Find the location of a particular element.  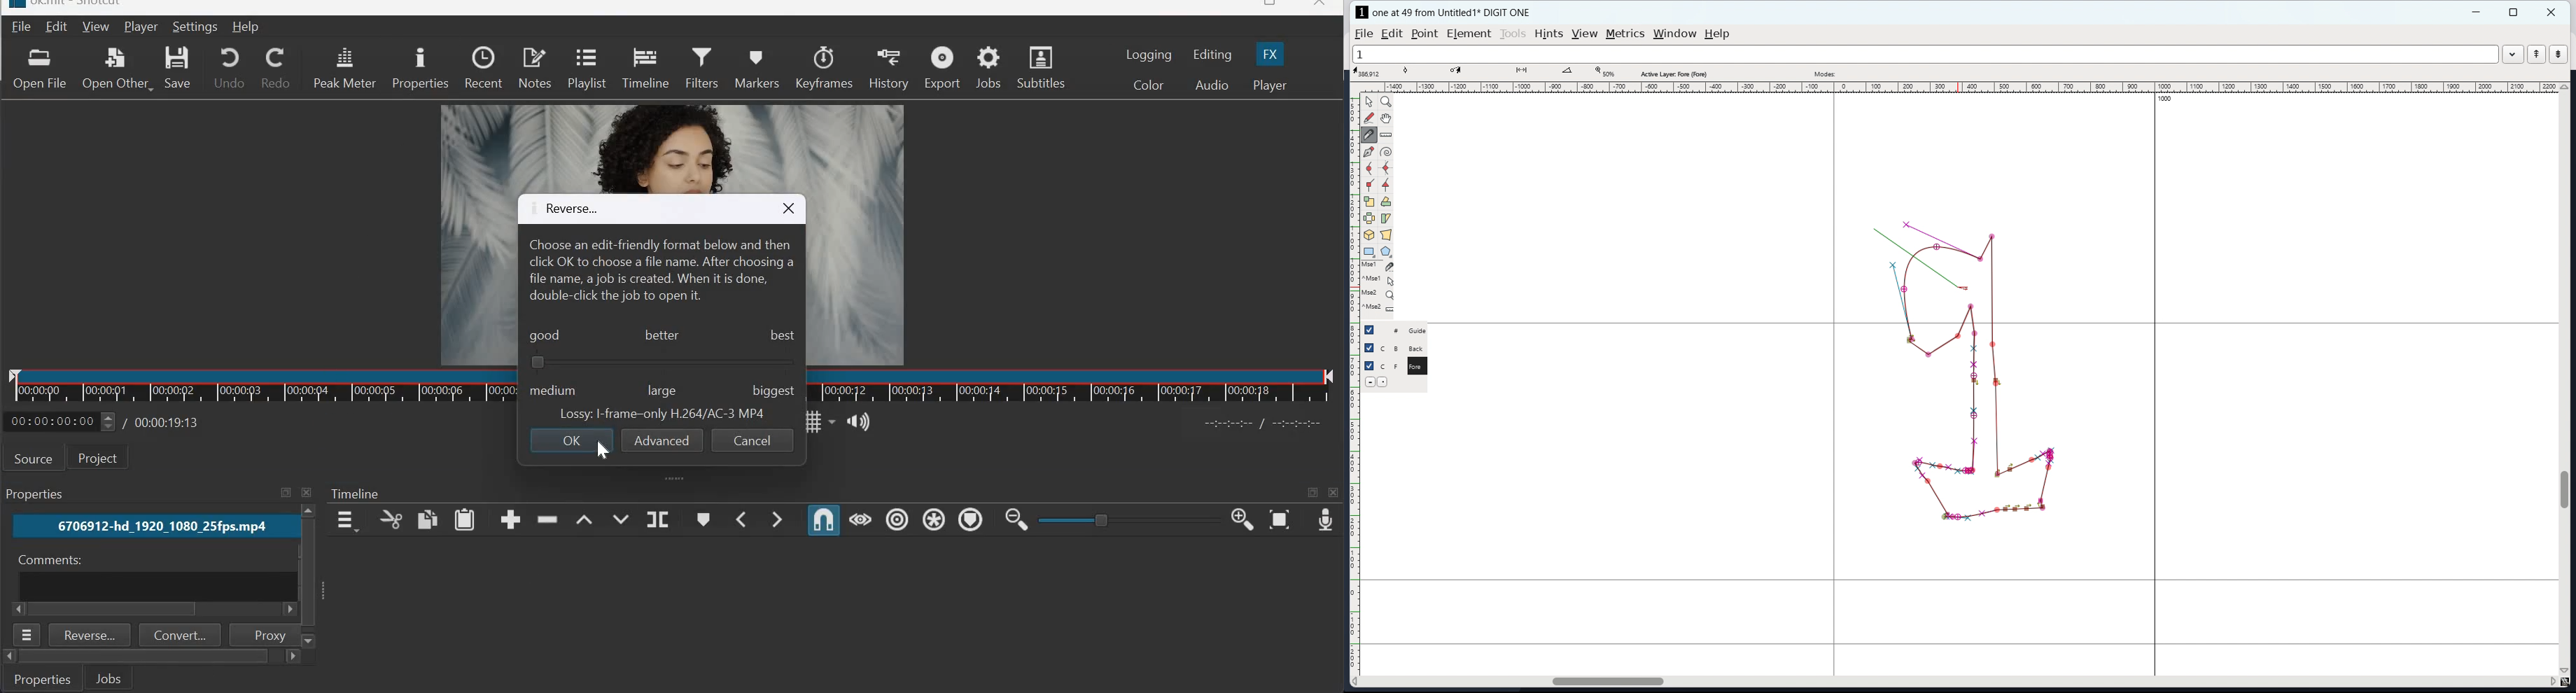

reverse is located at coordinates (90, 635).